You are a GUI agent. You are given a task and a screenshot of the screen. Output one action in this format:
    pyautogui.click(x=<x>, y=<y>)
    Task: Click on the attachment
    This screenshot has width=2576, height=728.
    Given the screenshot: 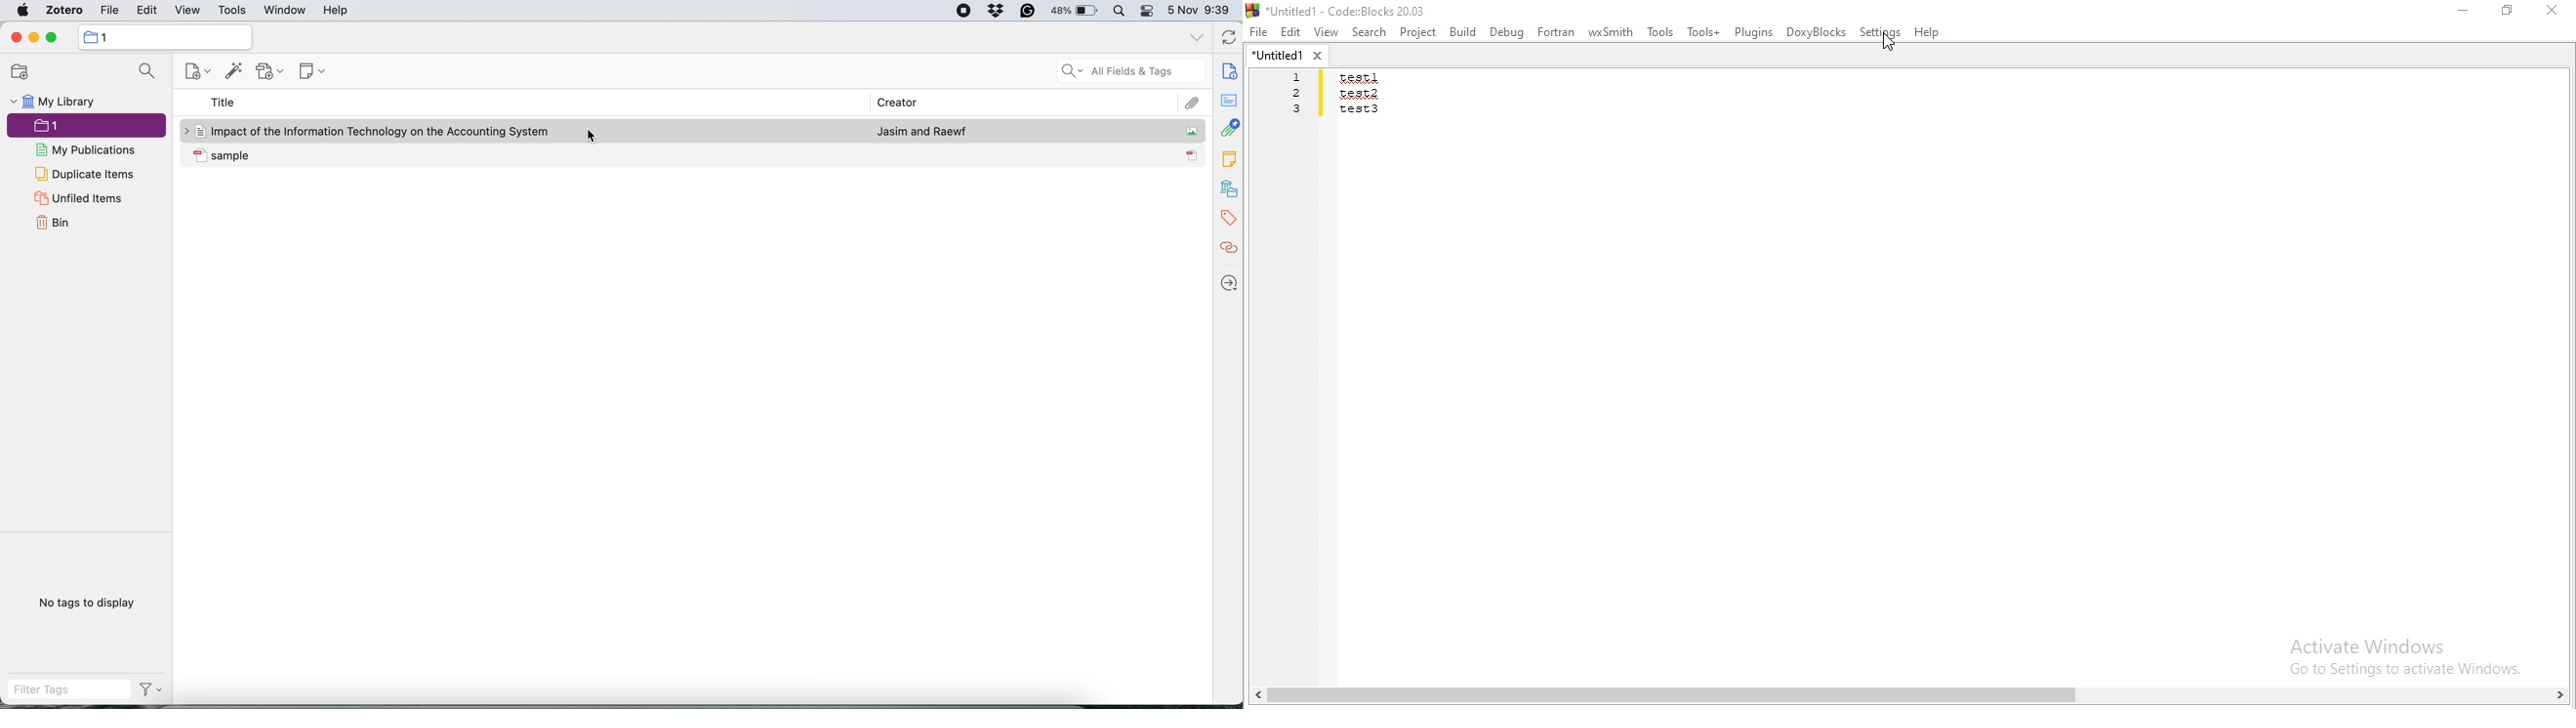 What is the action you would take?
    pyautogui.click(x=1229, y=127)
    